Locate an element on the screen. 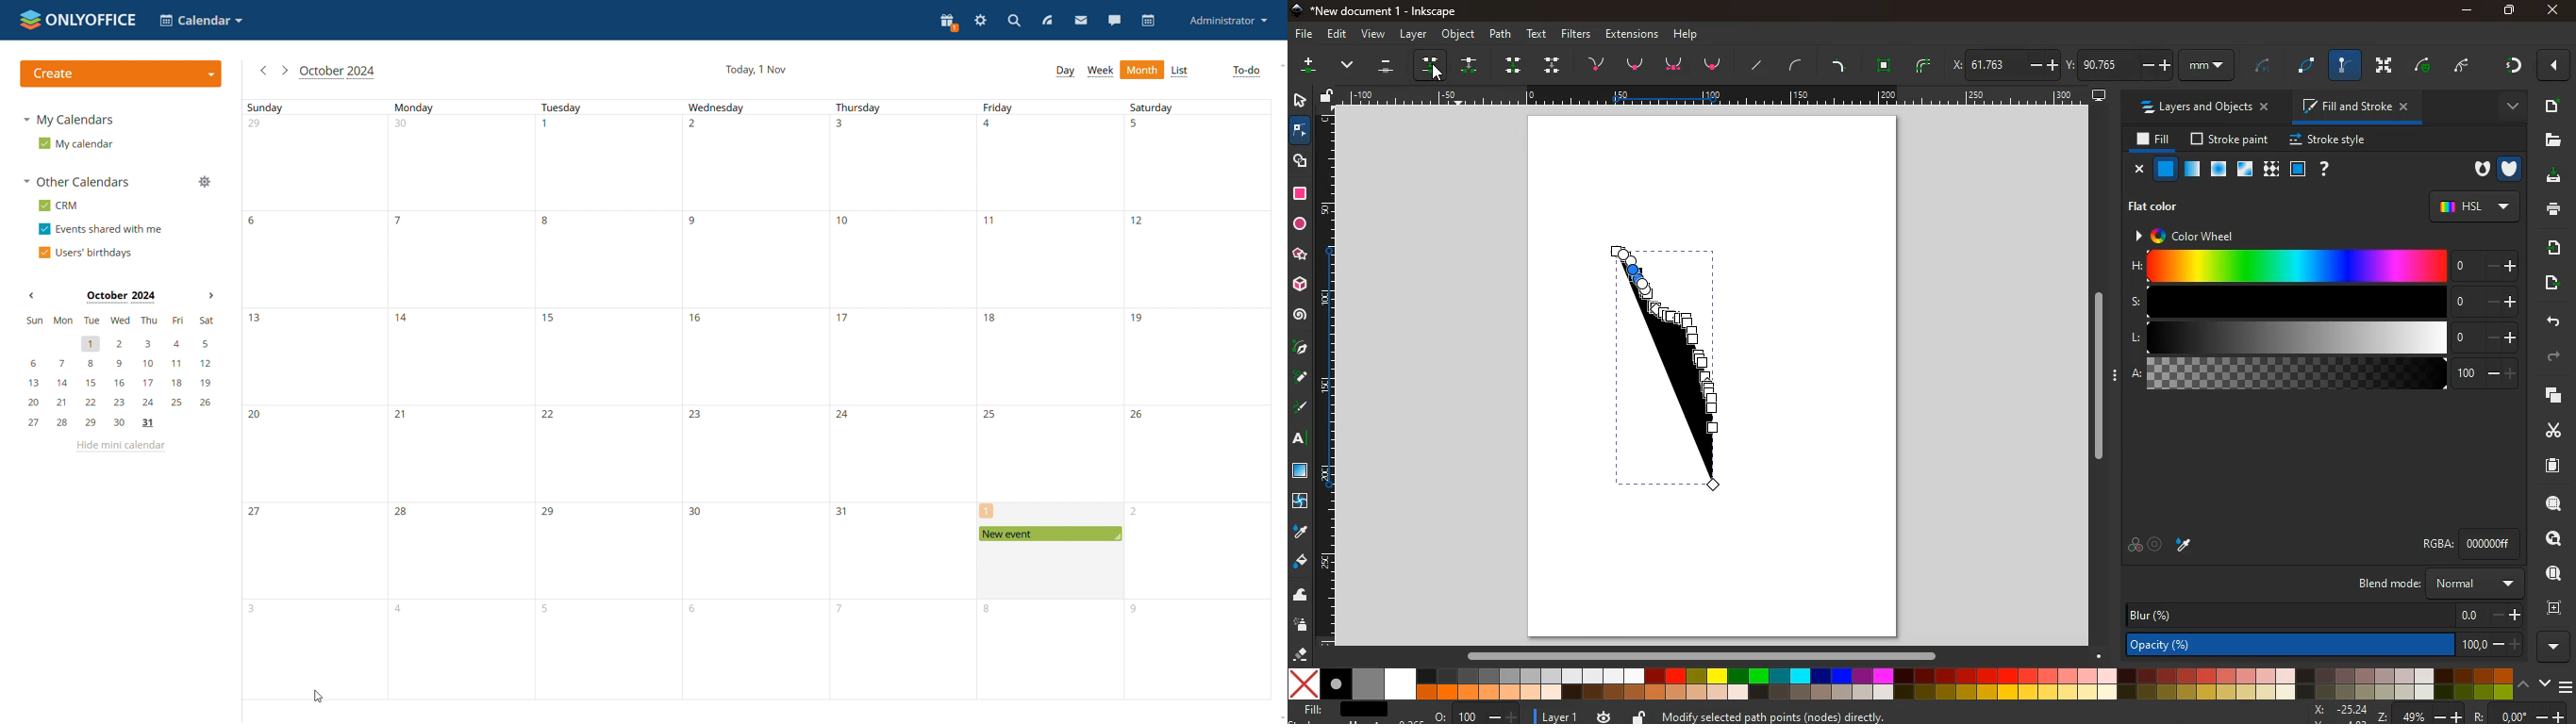 The height and width of the screenshot is (728, 2576). Thursday is located at coordinates (904, 400).